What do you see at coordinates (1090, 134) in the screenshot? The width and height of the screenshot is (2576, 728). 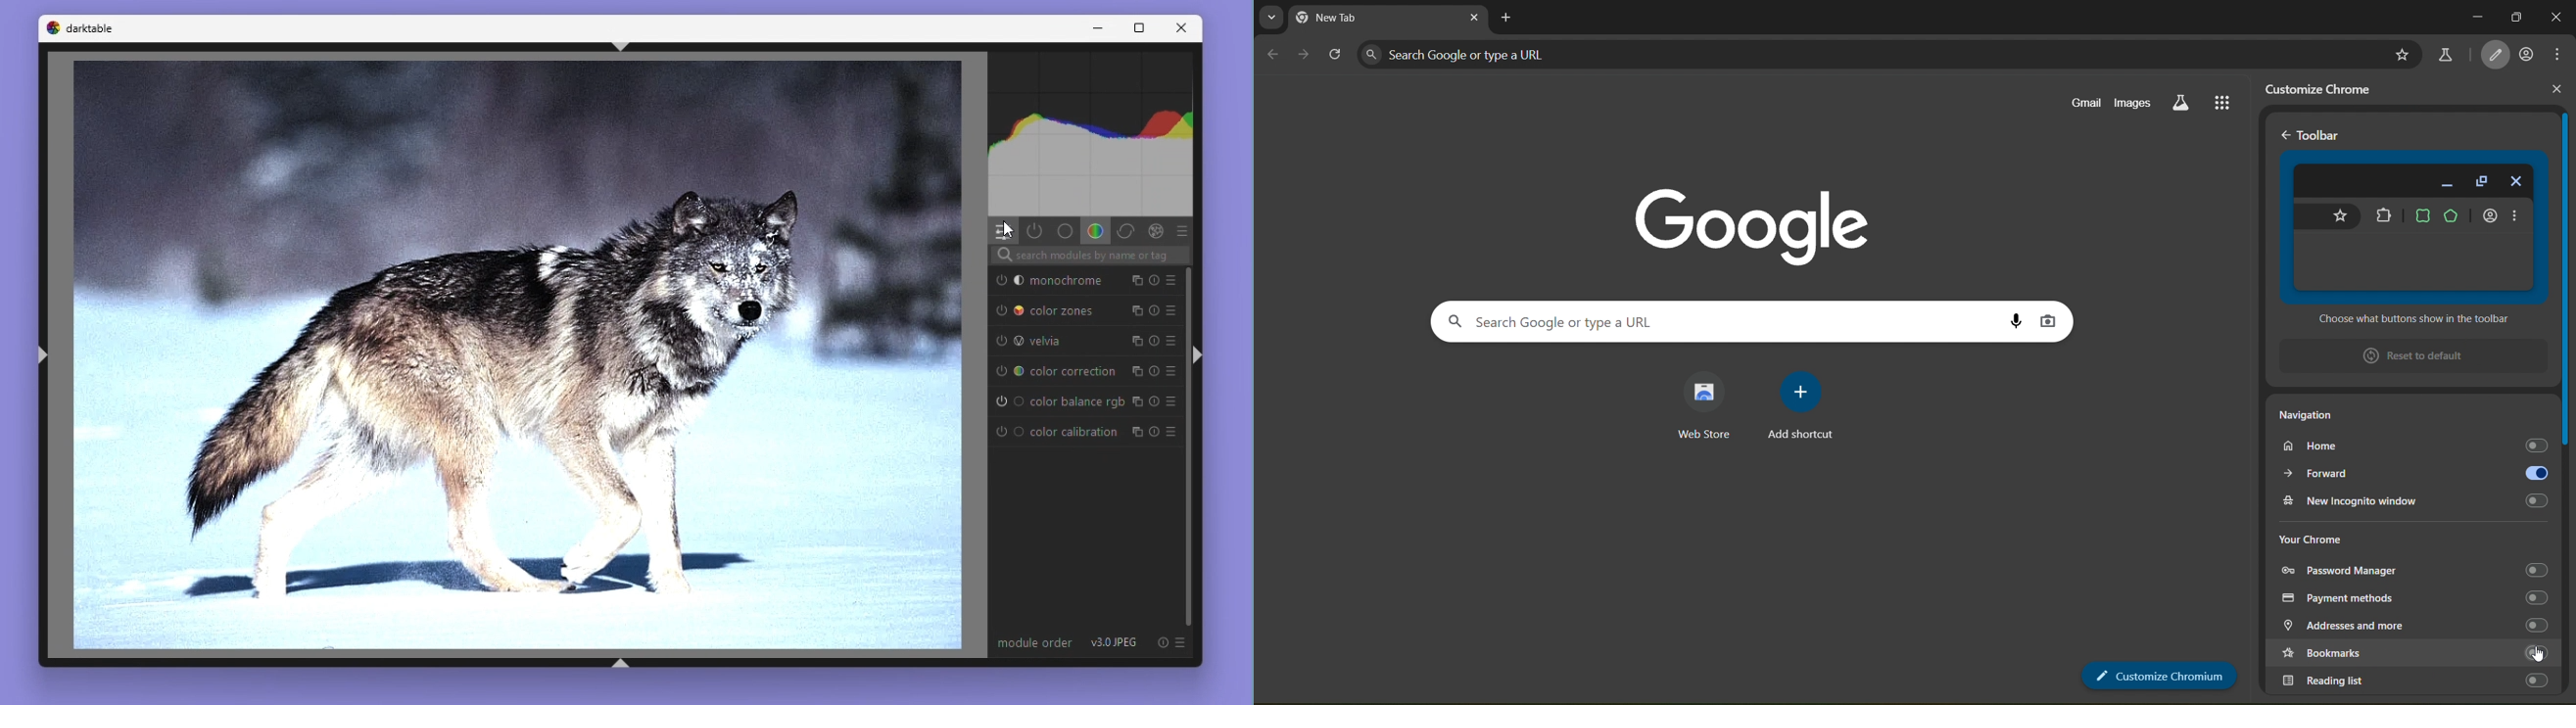 I see `histogram` at bounding box center [1090, 134].